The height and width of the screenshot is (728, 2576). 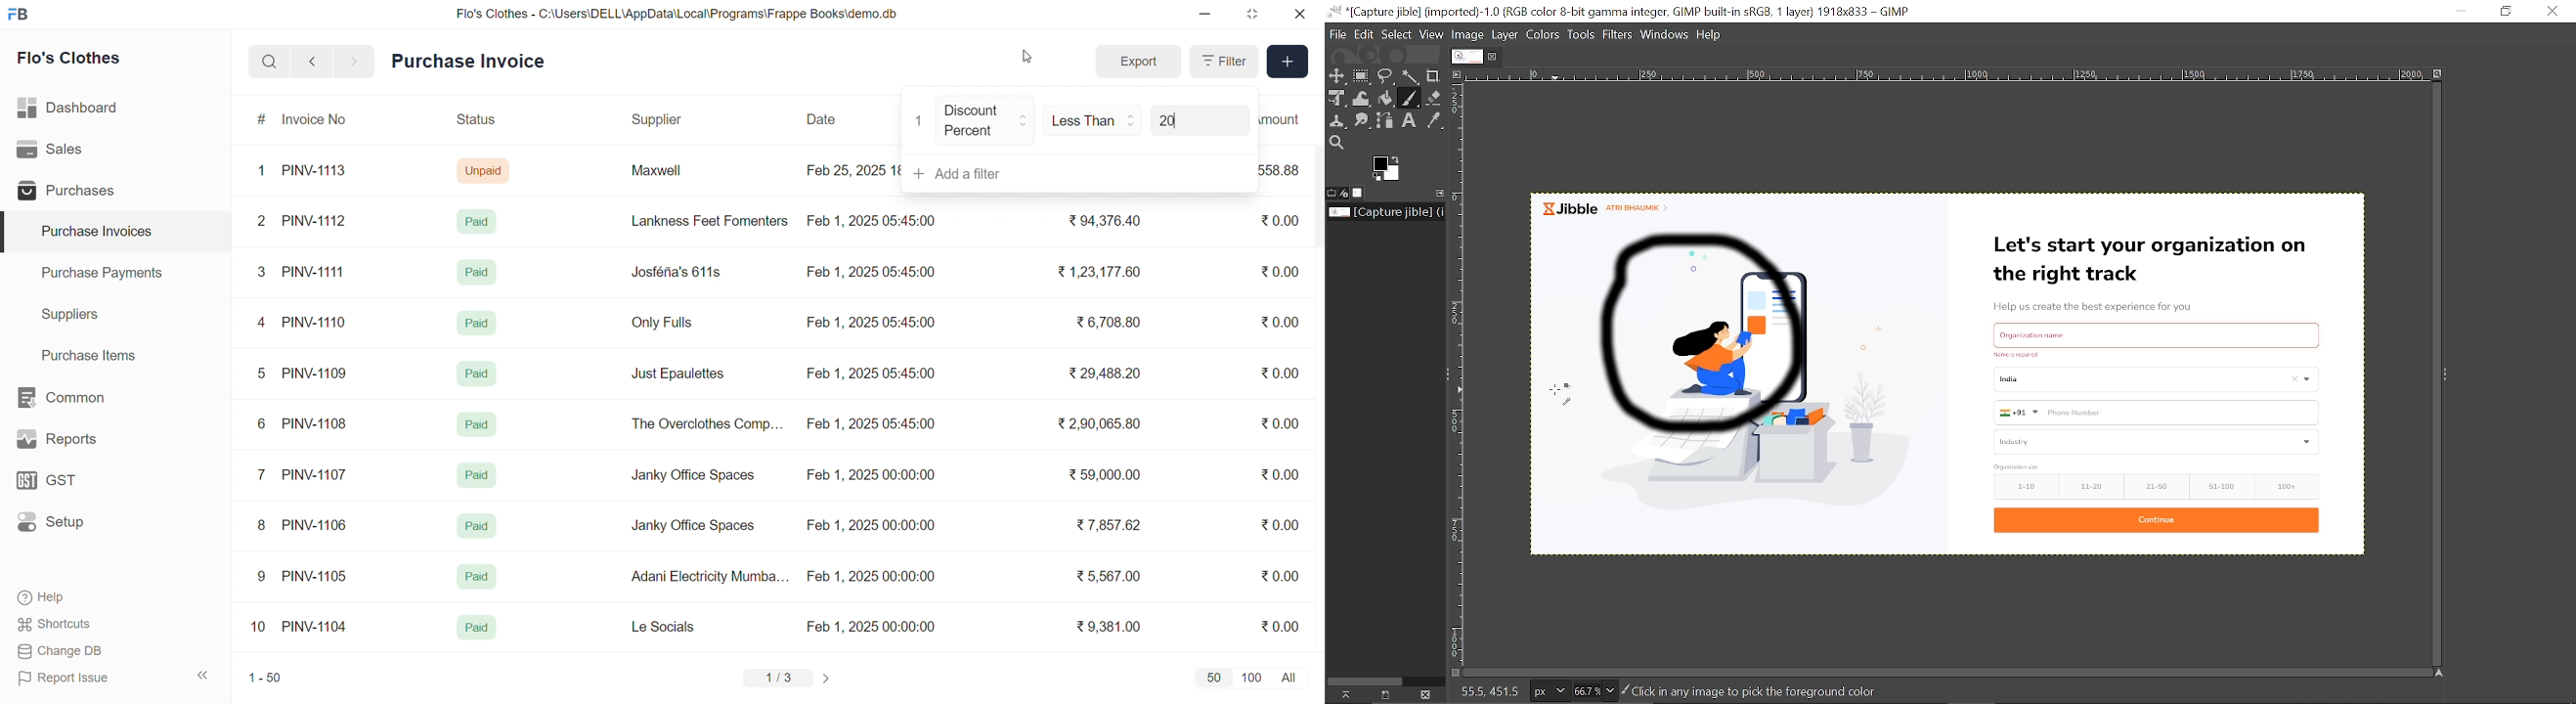 What do you see at coordinates (72, 110) in the screenshot?
I see `Dashboard` at bounding box center [72, 110].